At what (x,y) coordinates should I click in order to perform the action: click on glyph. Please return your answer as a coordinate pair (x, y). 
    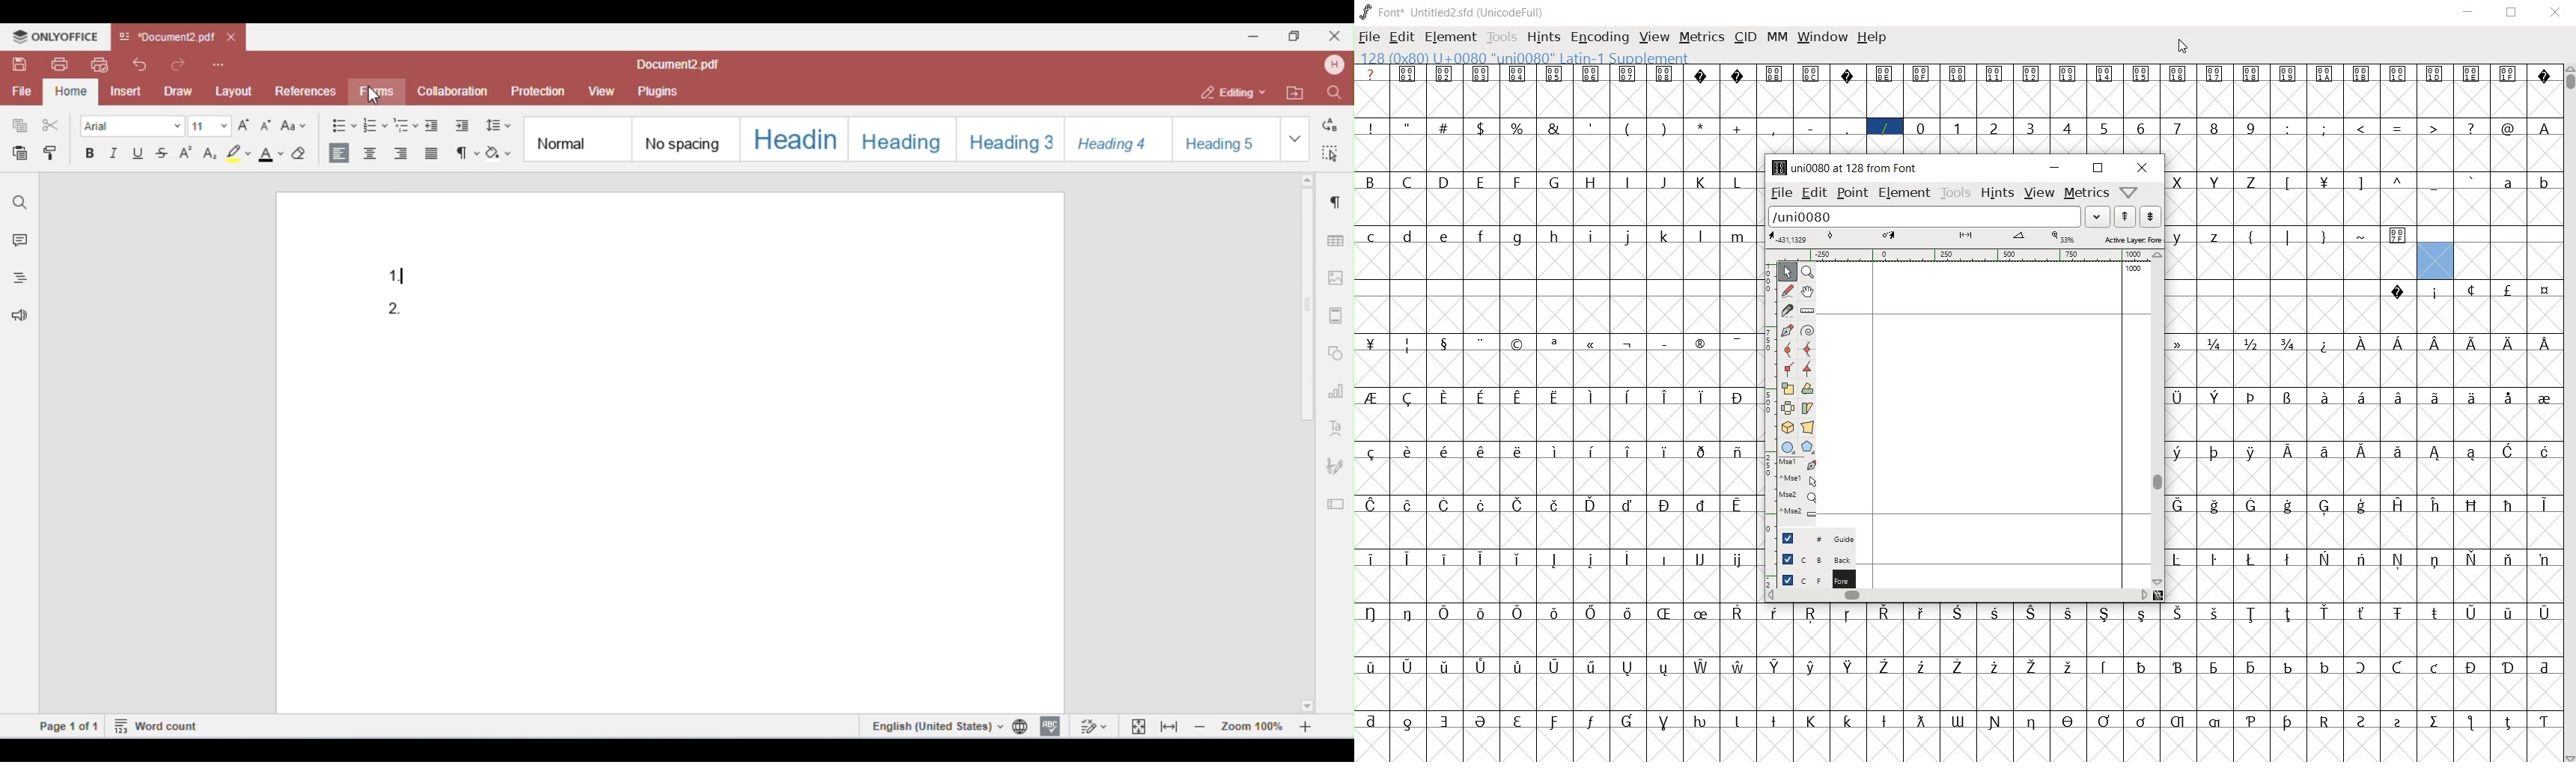
    Looking at the image, I should click on (1628, 345).